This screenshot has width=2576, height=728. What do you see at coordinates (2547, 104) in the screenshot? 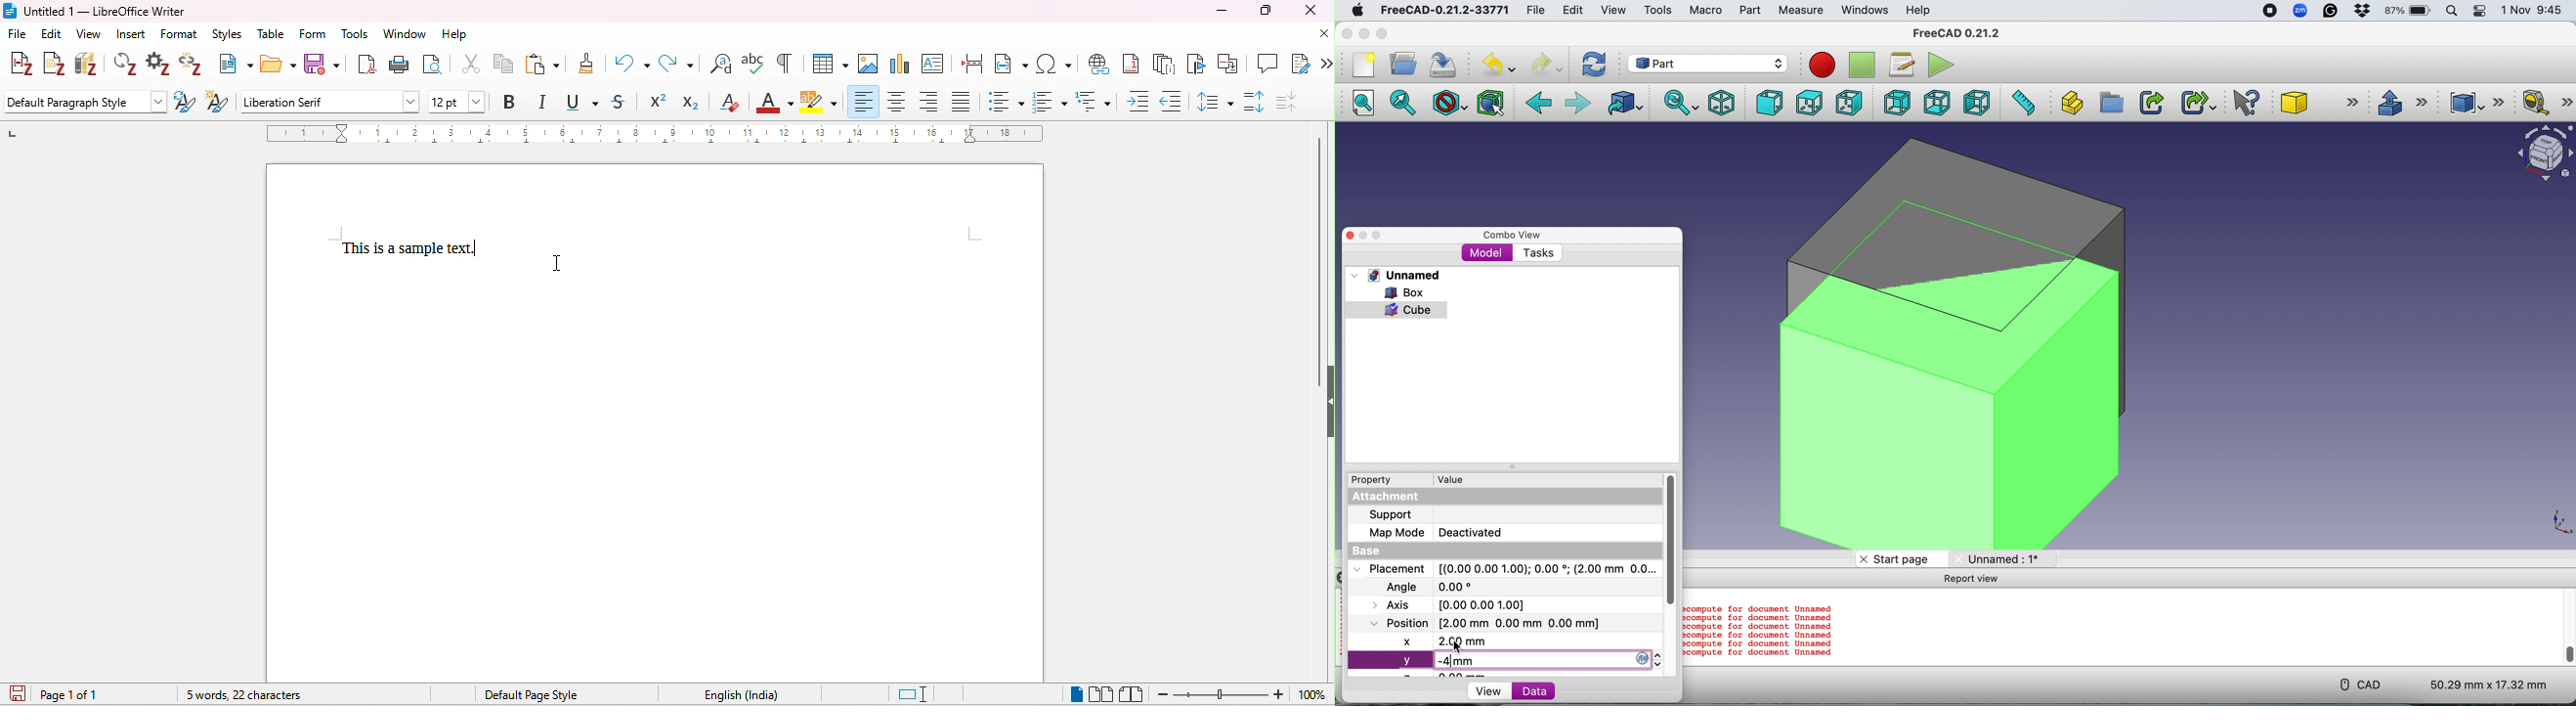
I see `Measure linear` at bounding box center [2547, 104].